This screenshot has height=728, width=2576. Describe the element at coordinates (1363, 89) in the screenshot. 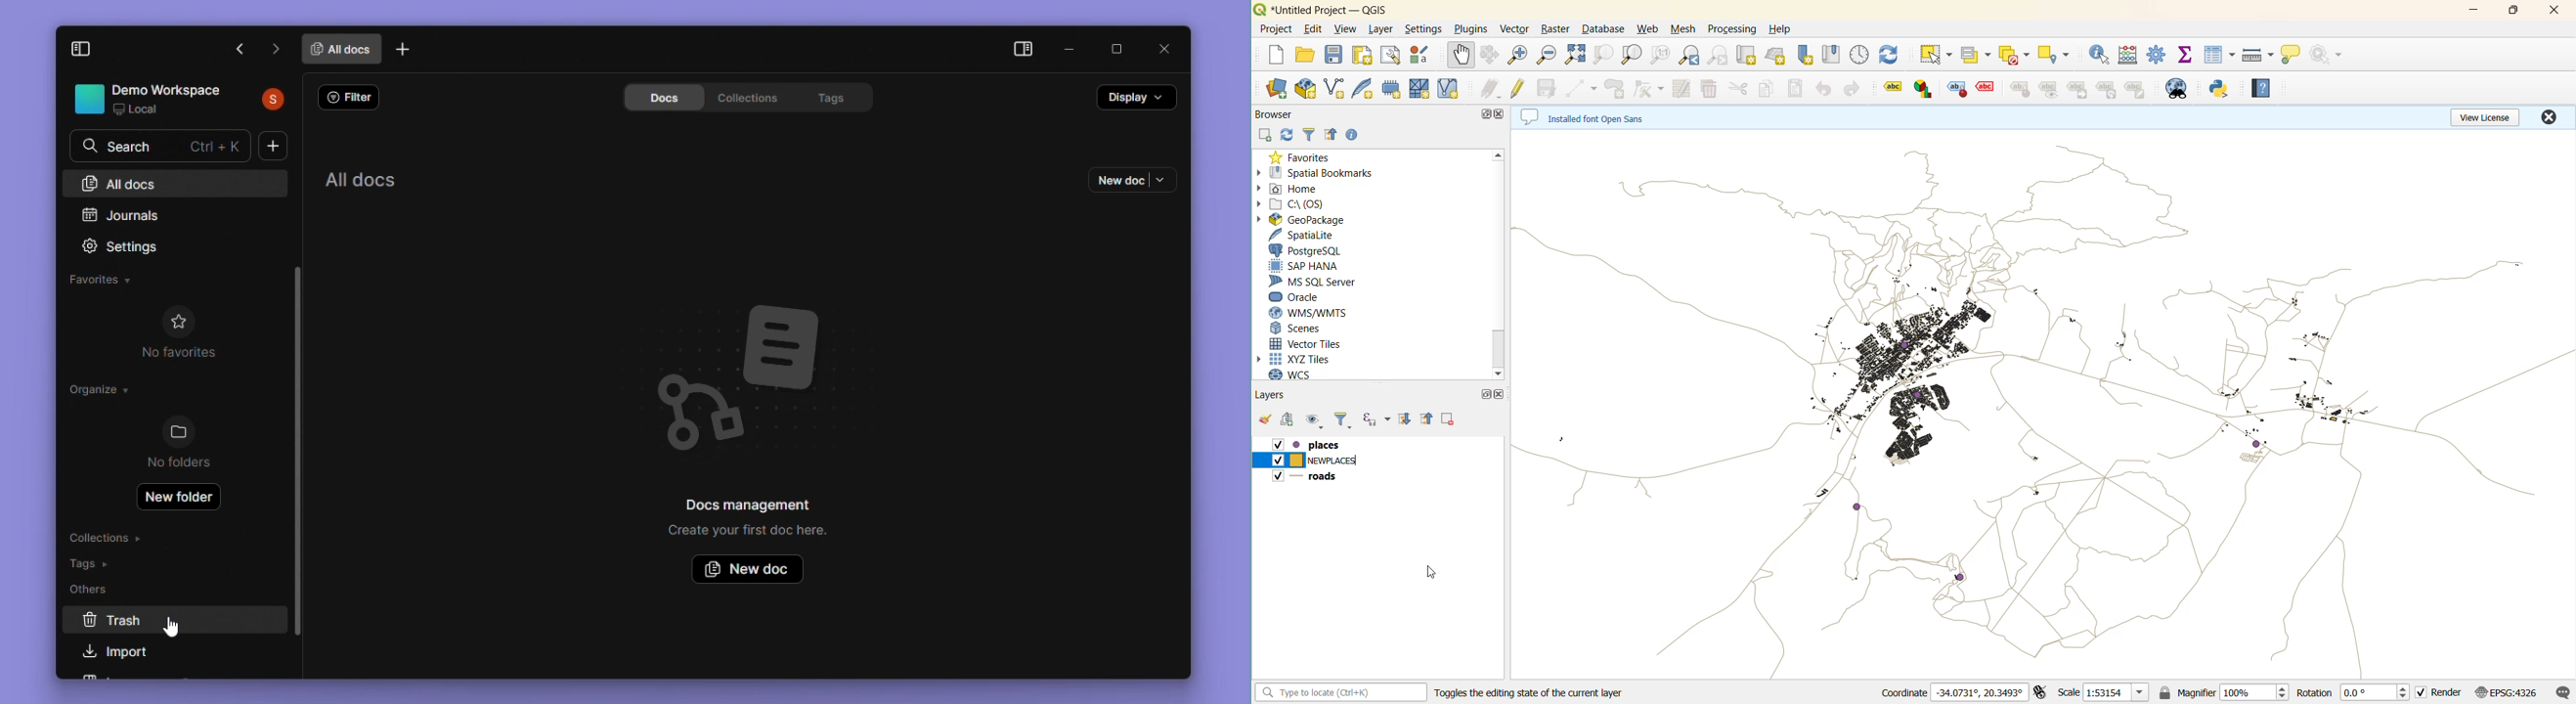

I see `new spatialite layer` at that location.